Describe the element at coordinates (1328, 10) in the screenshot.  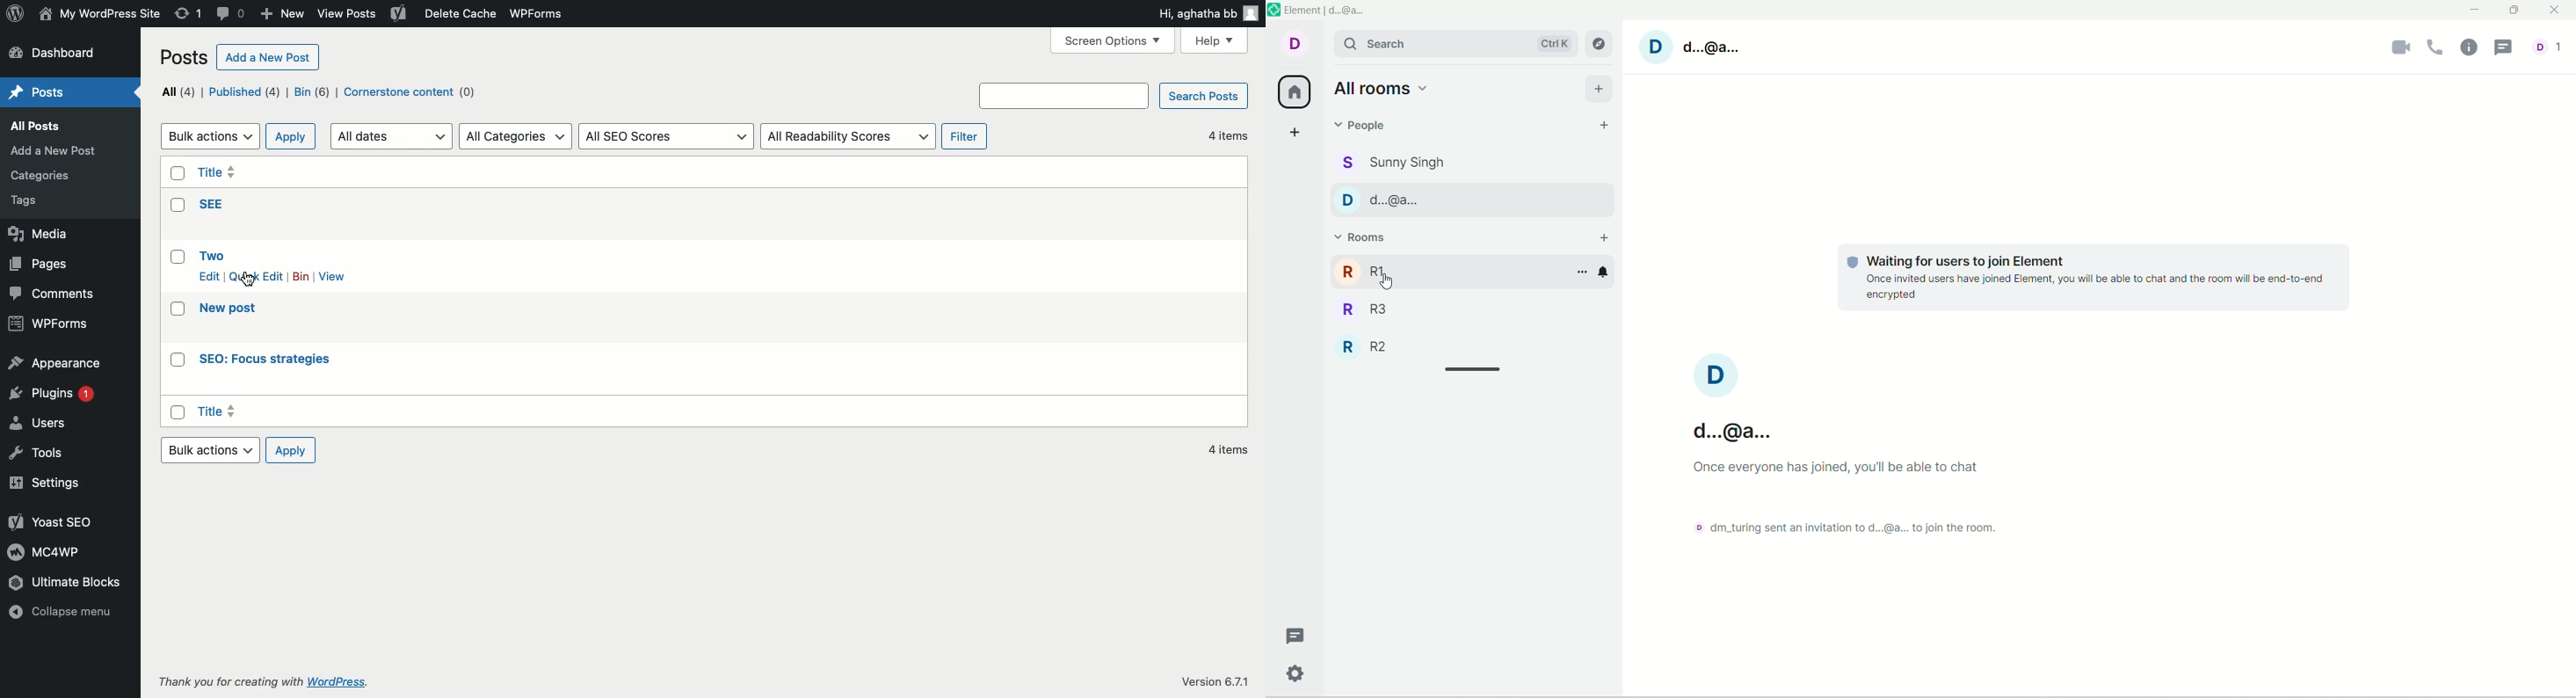
I see `element` at that location.